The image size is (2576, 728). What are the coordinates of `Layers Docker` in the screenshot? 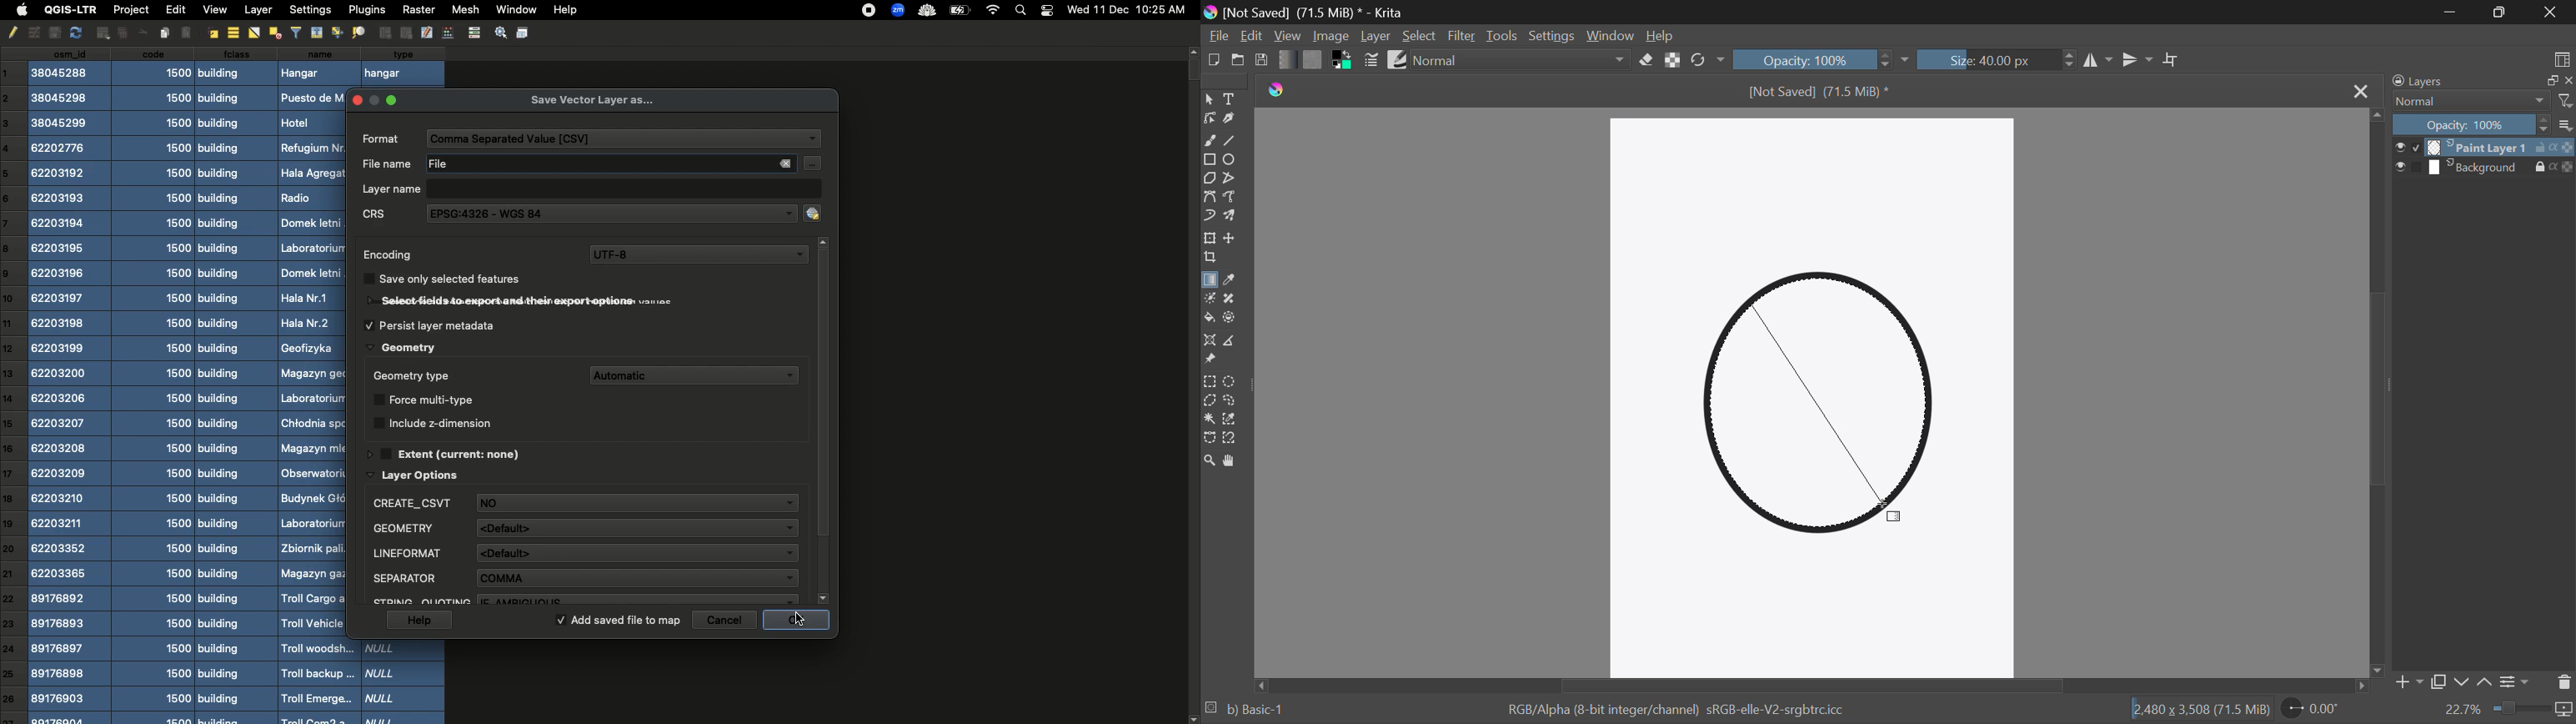 It's located at (2431, 81).